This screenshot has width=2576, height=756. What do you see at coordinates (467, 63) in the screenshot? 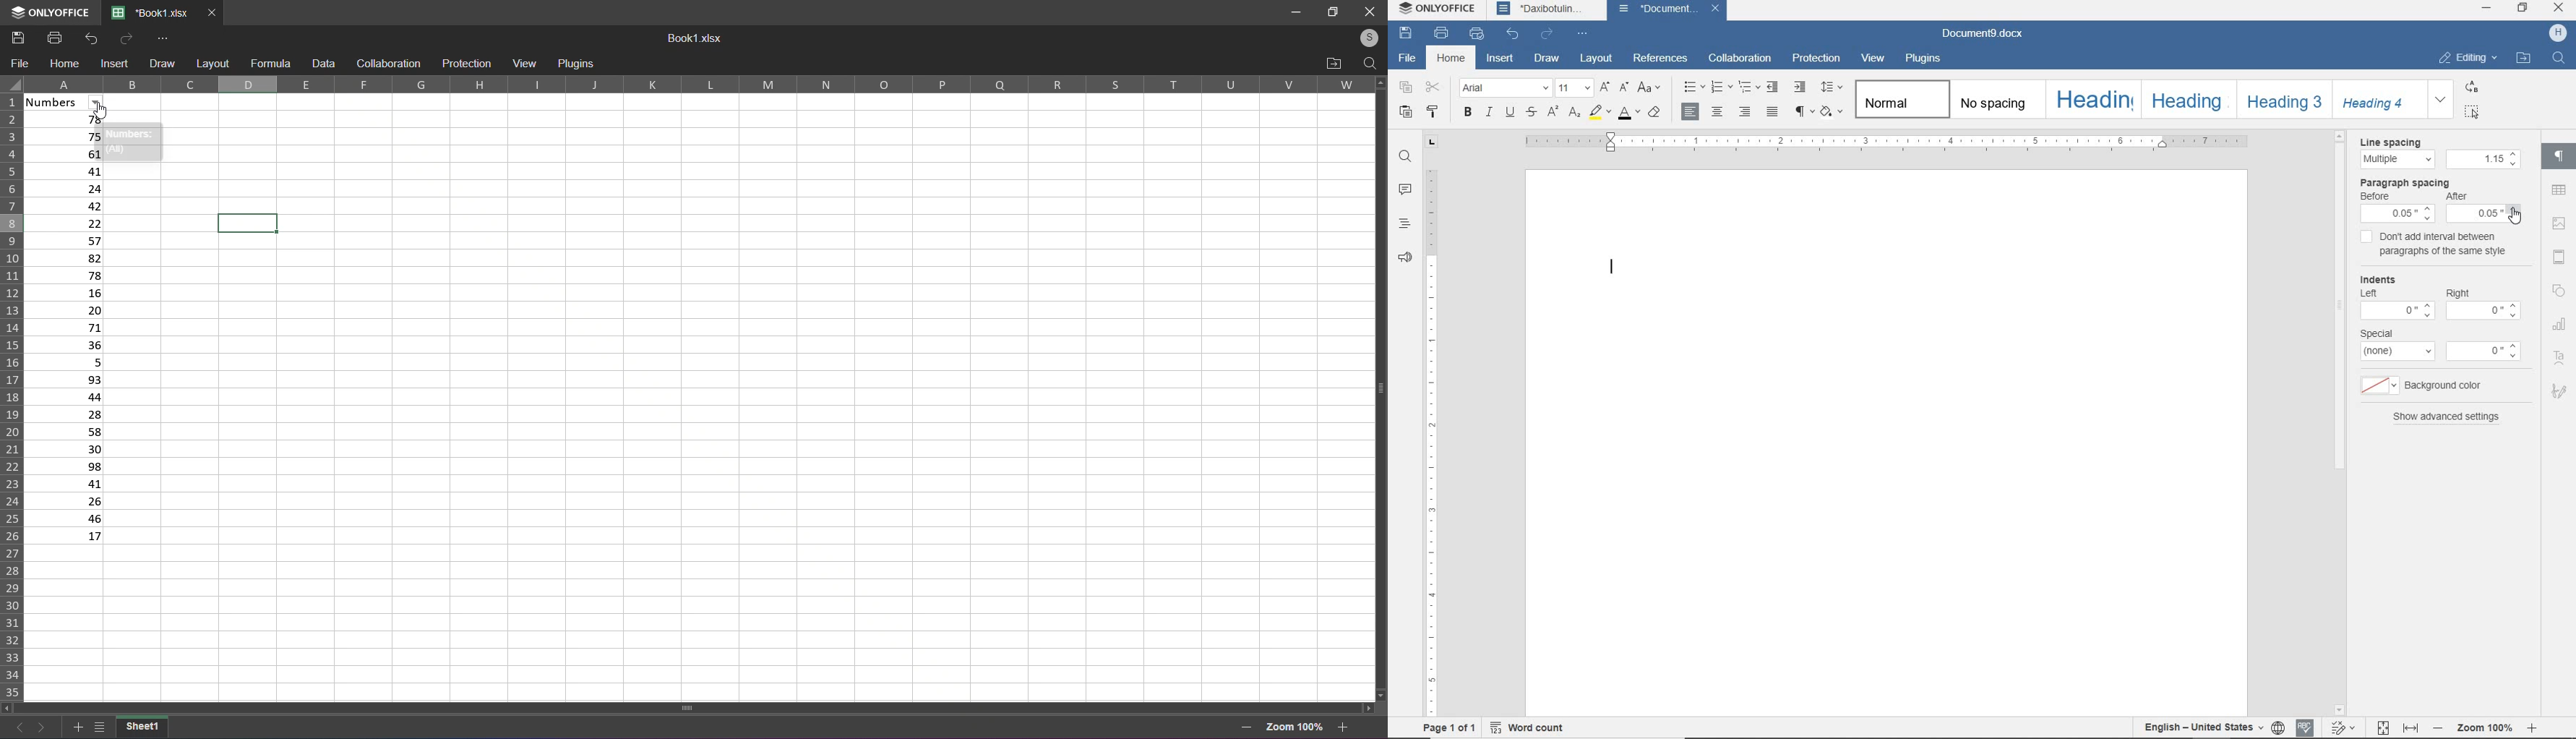
I see `protection` at bounding box center [467, 63].